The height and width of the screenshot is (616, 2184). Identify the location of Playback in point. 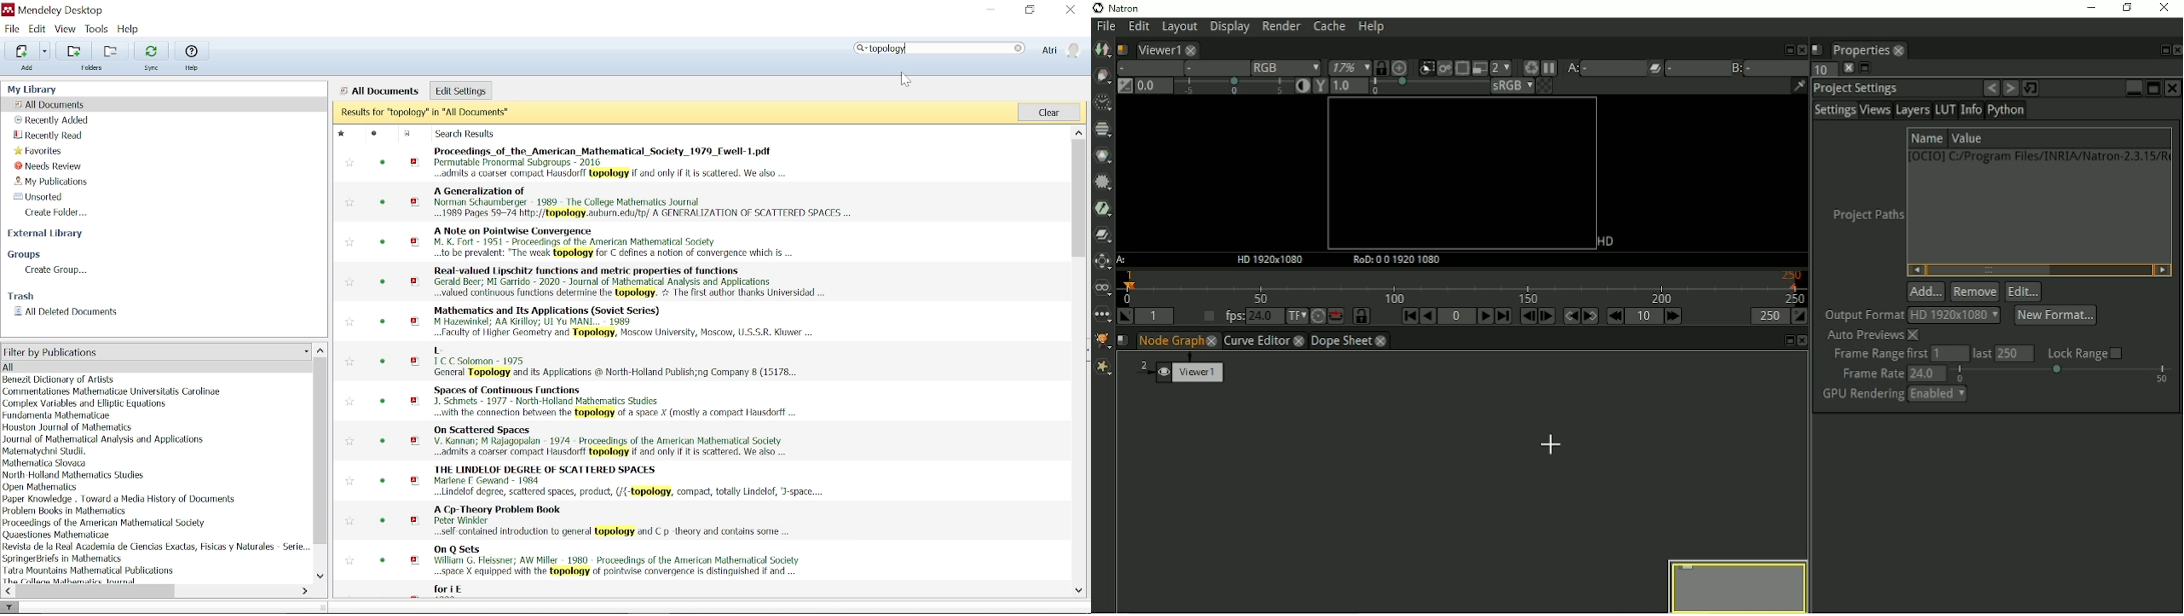
(1157, 317).